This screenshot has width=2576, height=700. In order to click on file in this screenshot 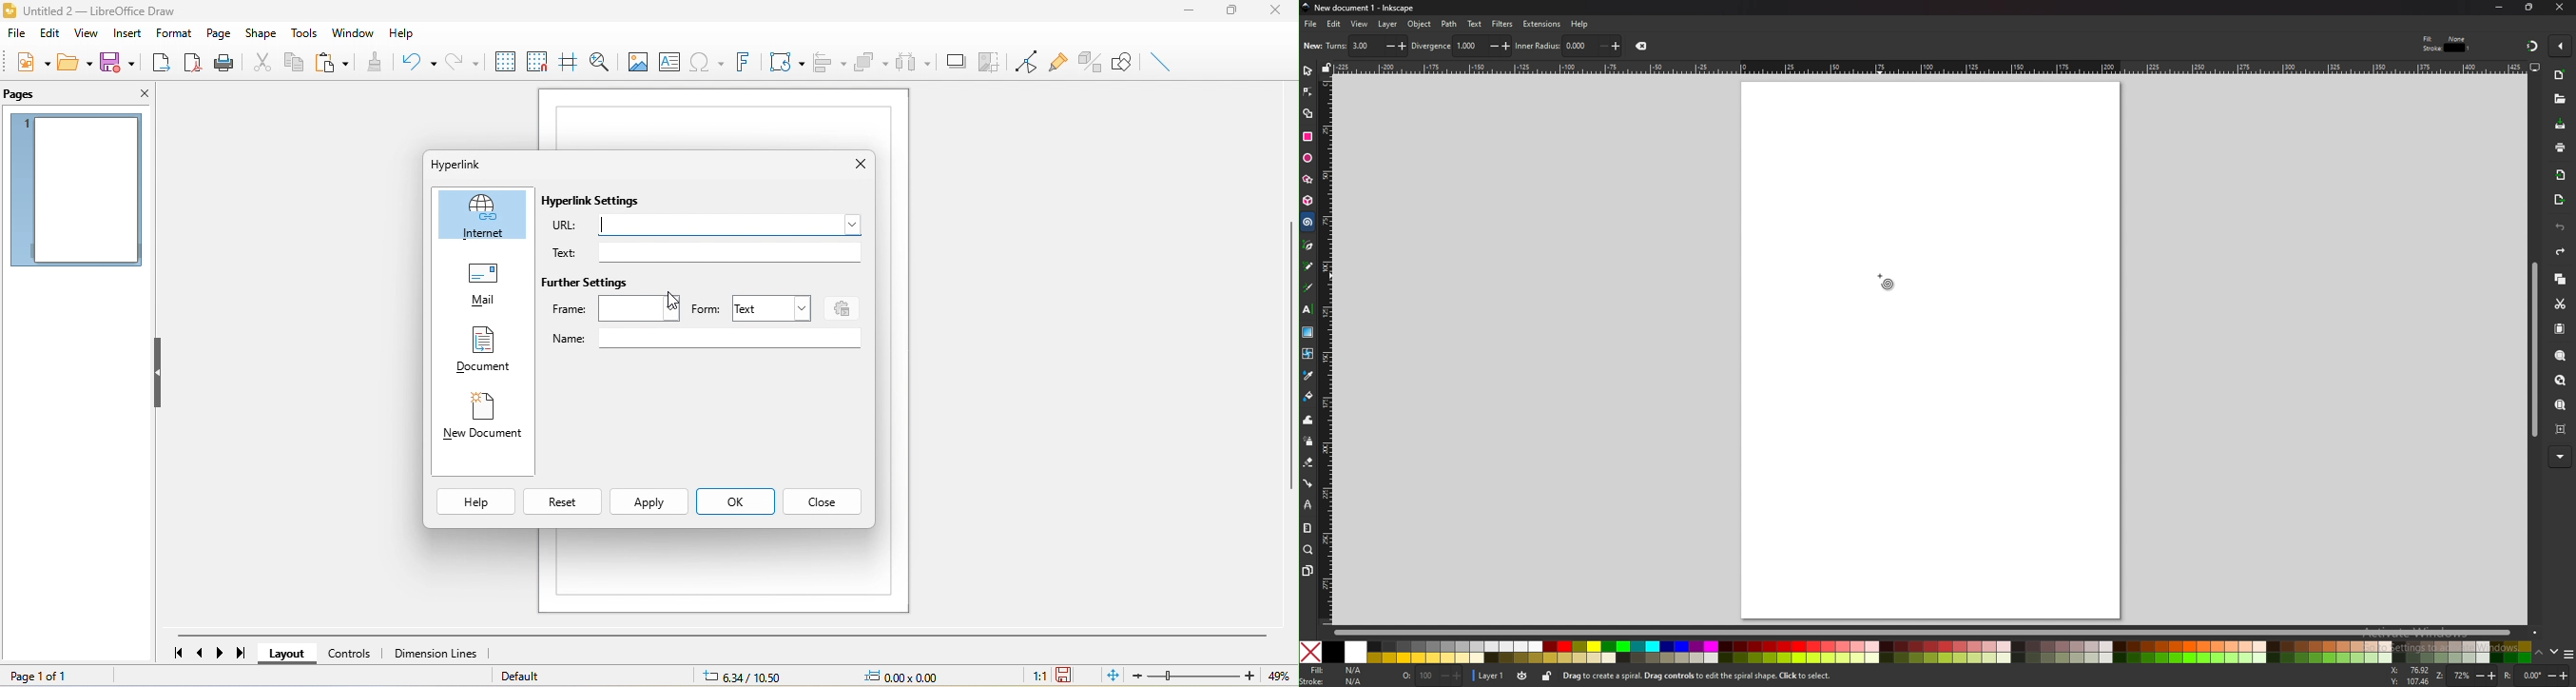, I will do `click(14, 33)`.